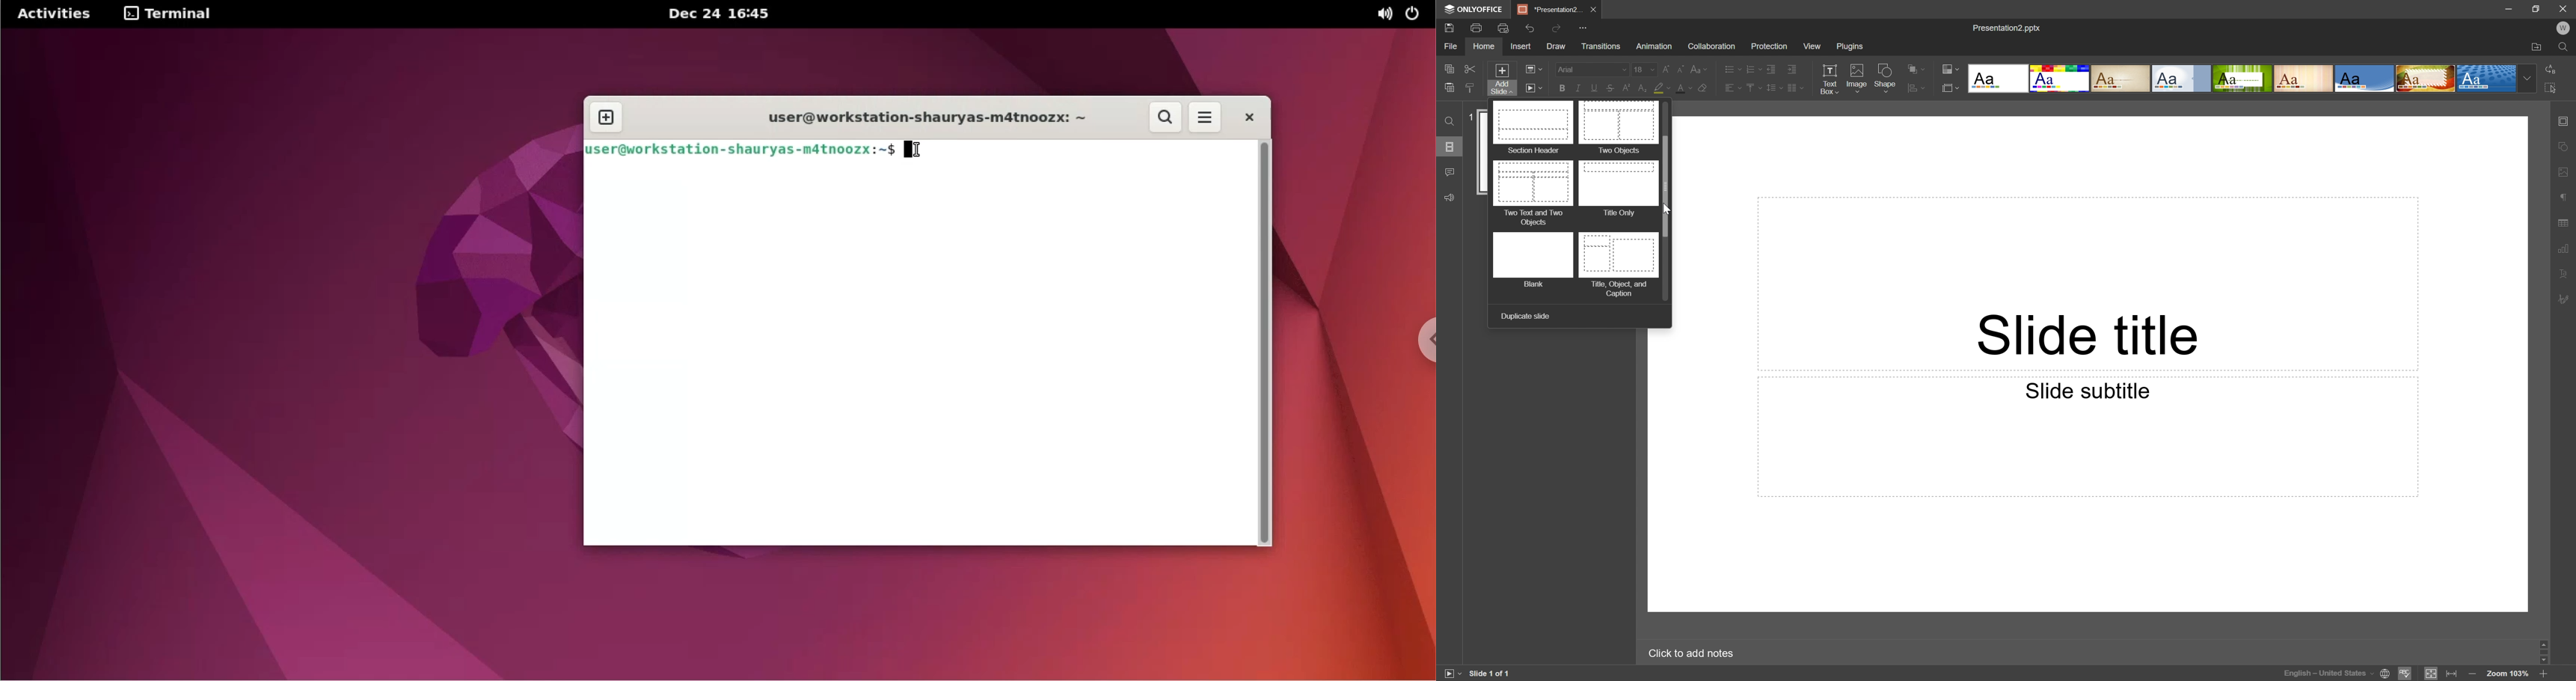 This screenshot has width=2576, height=700. I want to click on Slide title, so click(2090, 333).